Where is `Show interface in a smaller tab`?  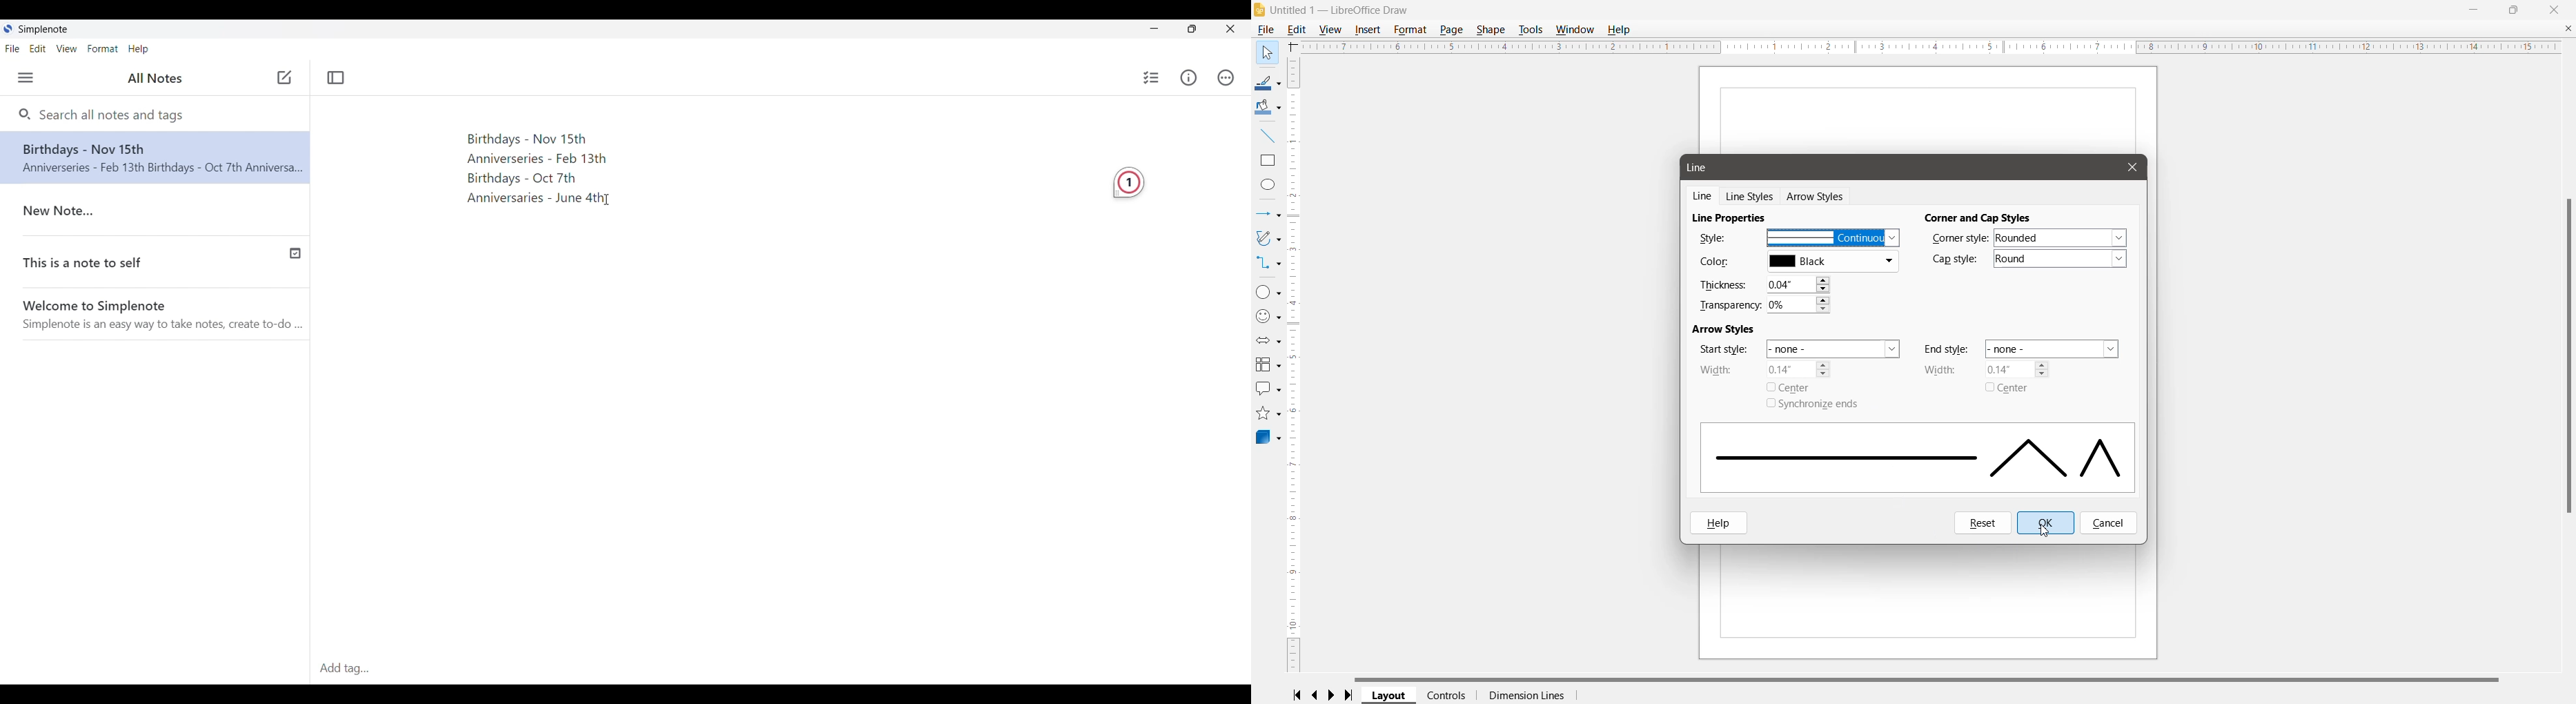
Show interface in a smaller tab is located at coordinates (1193, 29).